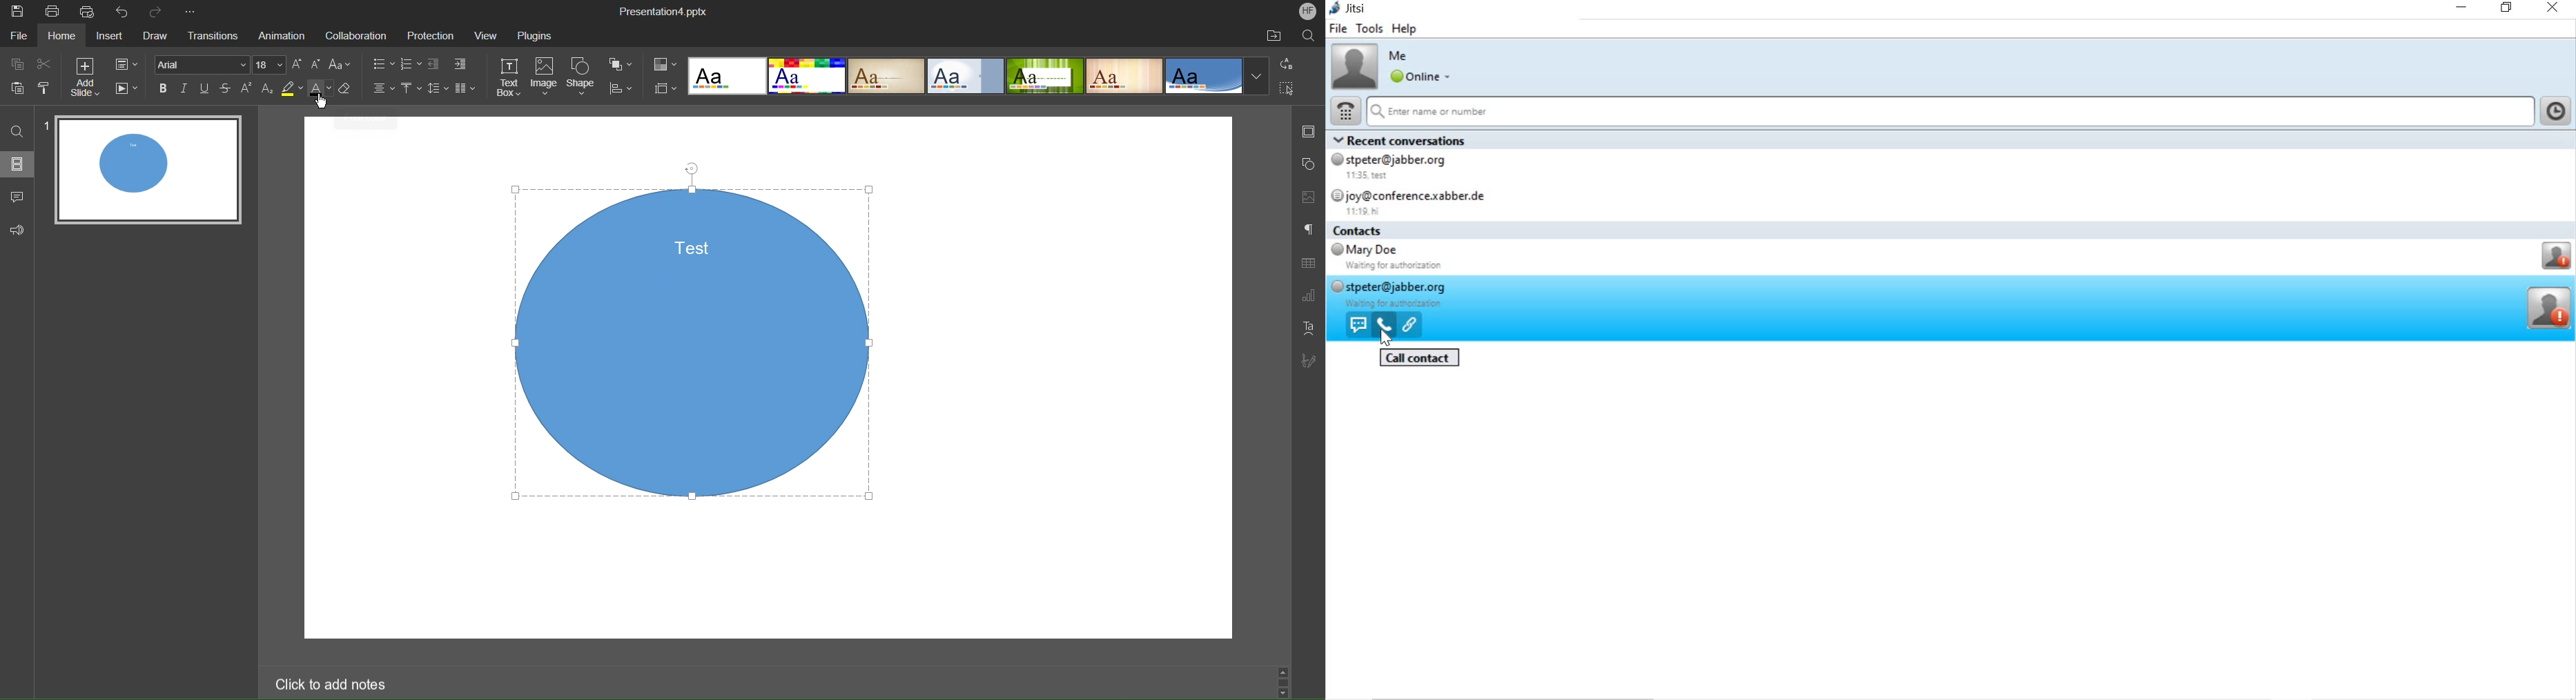  Describe the element at coordinates (1339, 30) in the screenshot. I see `file` at that location.